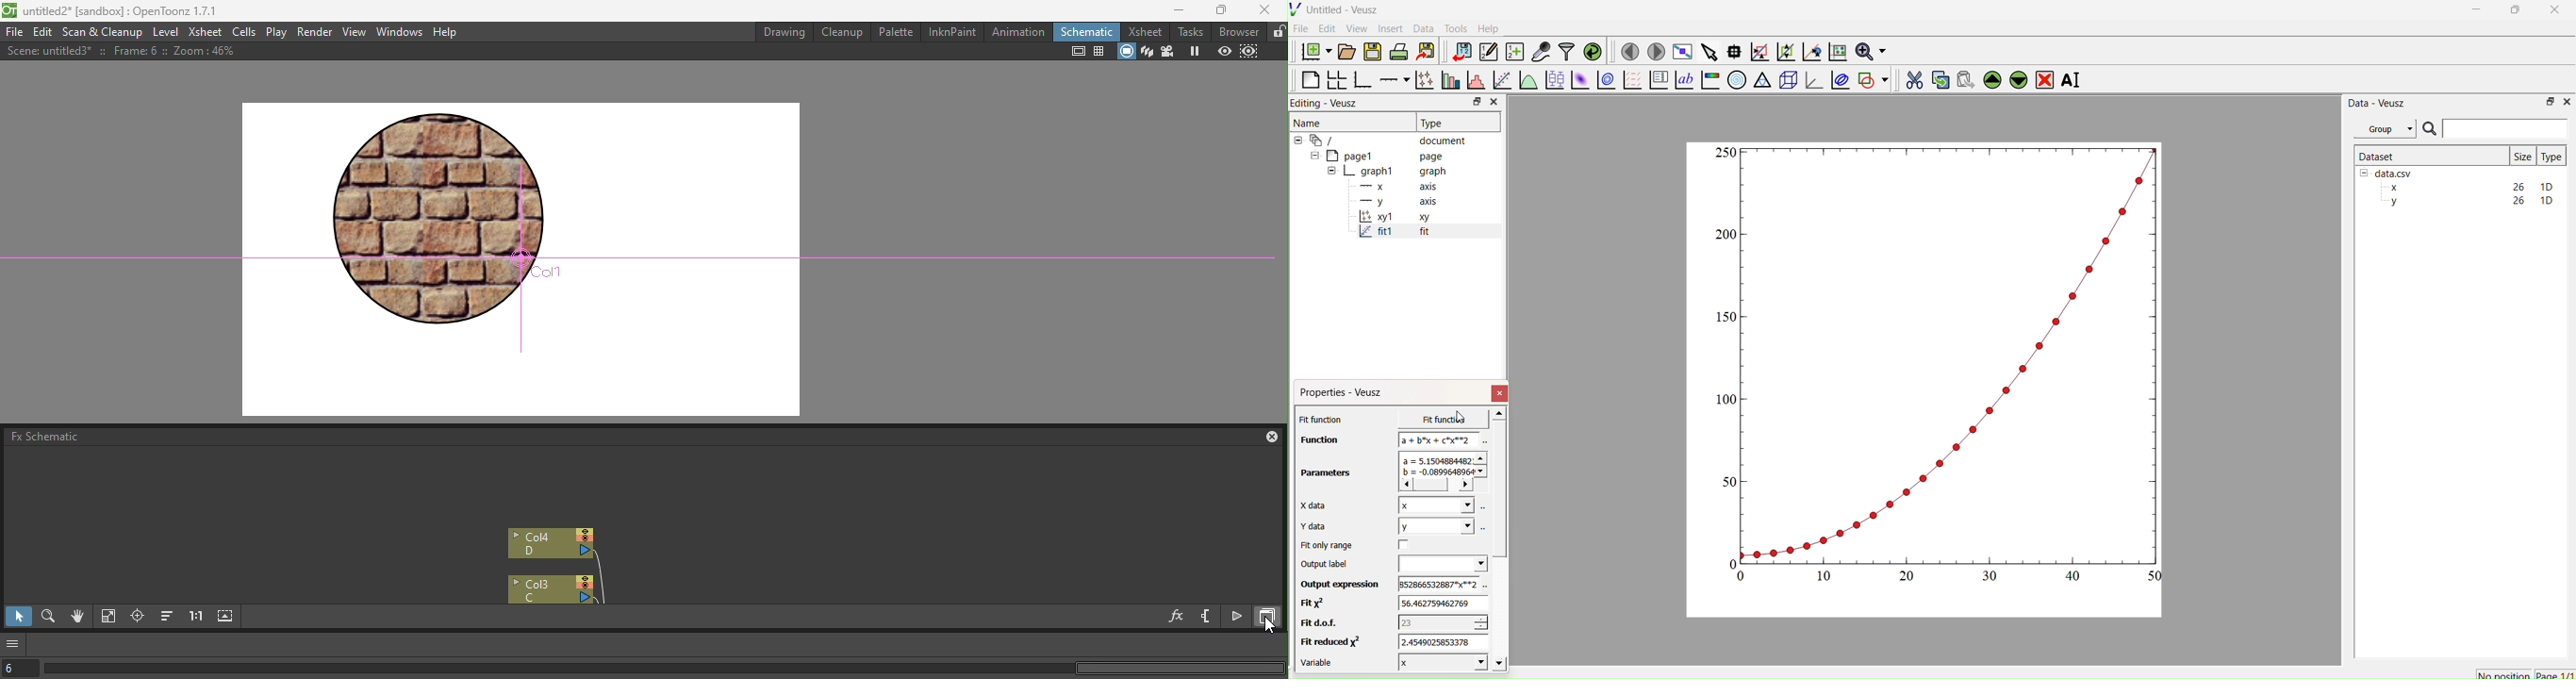 This screenshot has width=2576, height=700. What do you see at coordinates (1278, 32) in the screenshot?
I see `Lock rooms tab` at bounding box center [1278, 32].